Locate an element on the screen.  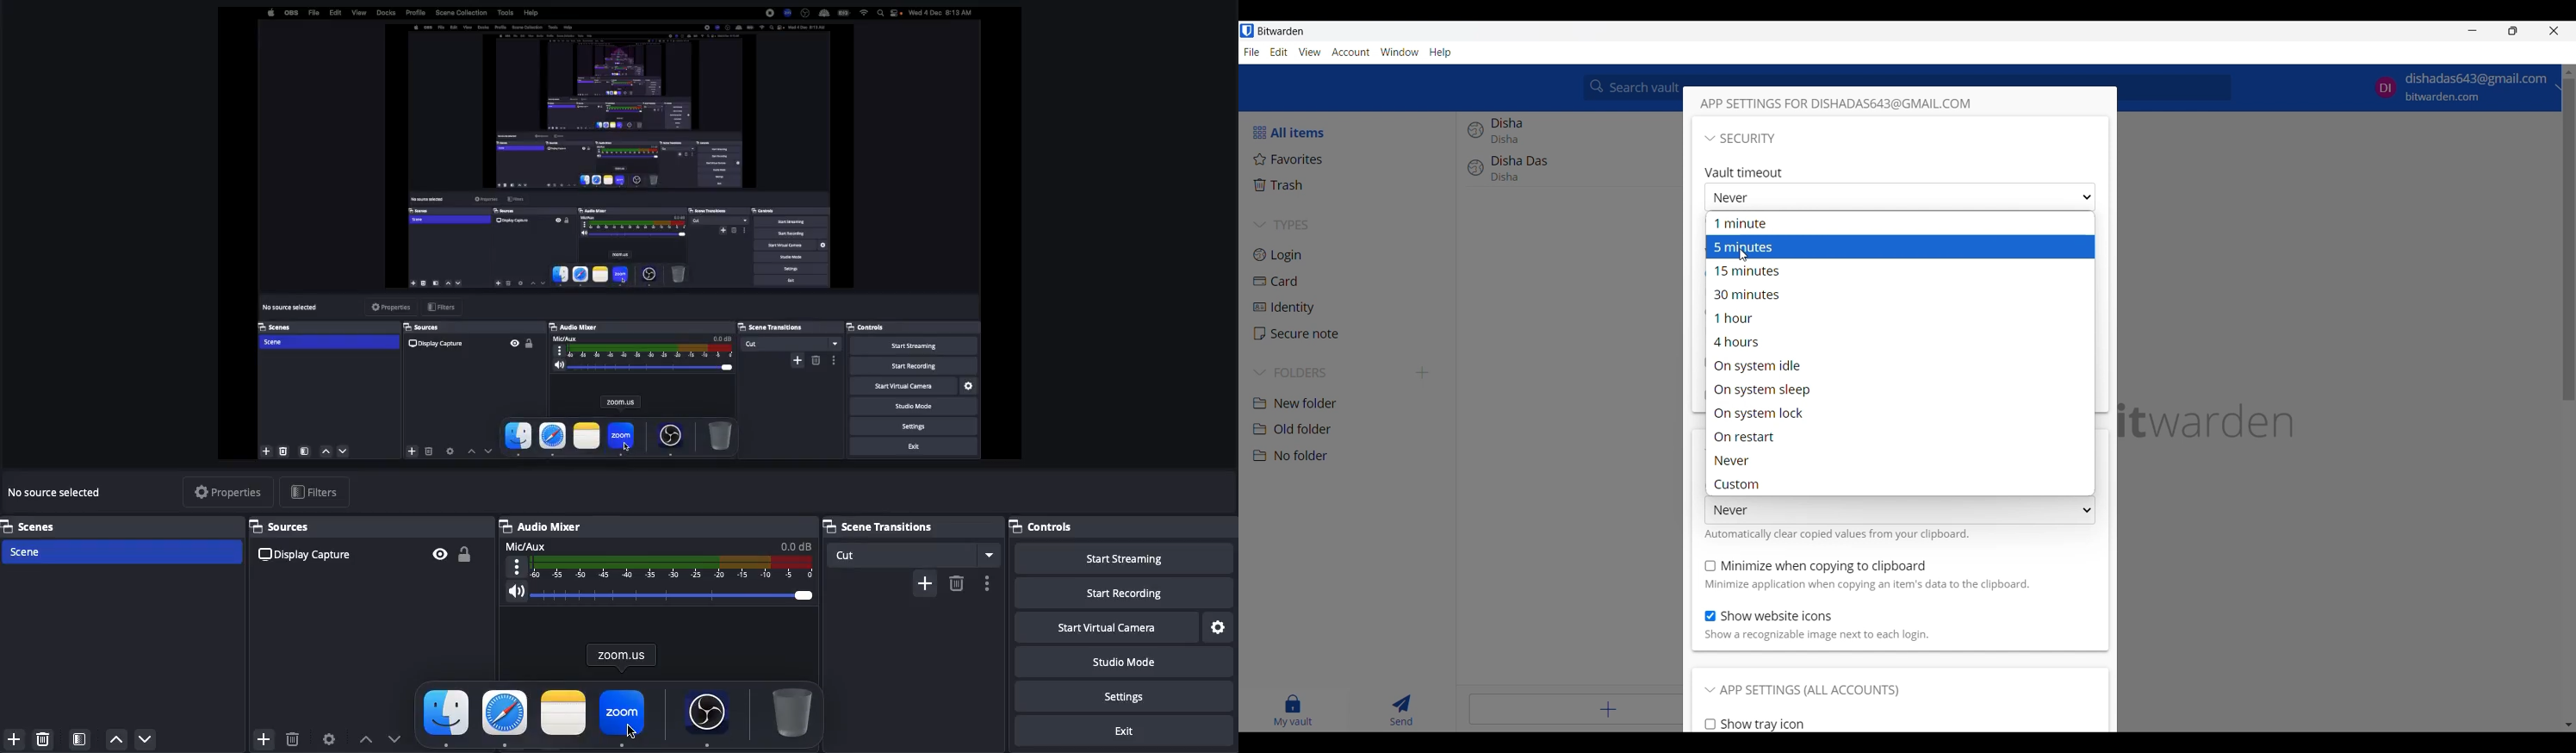
Exit is located at coordinates (1120, 730).